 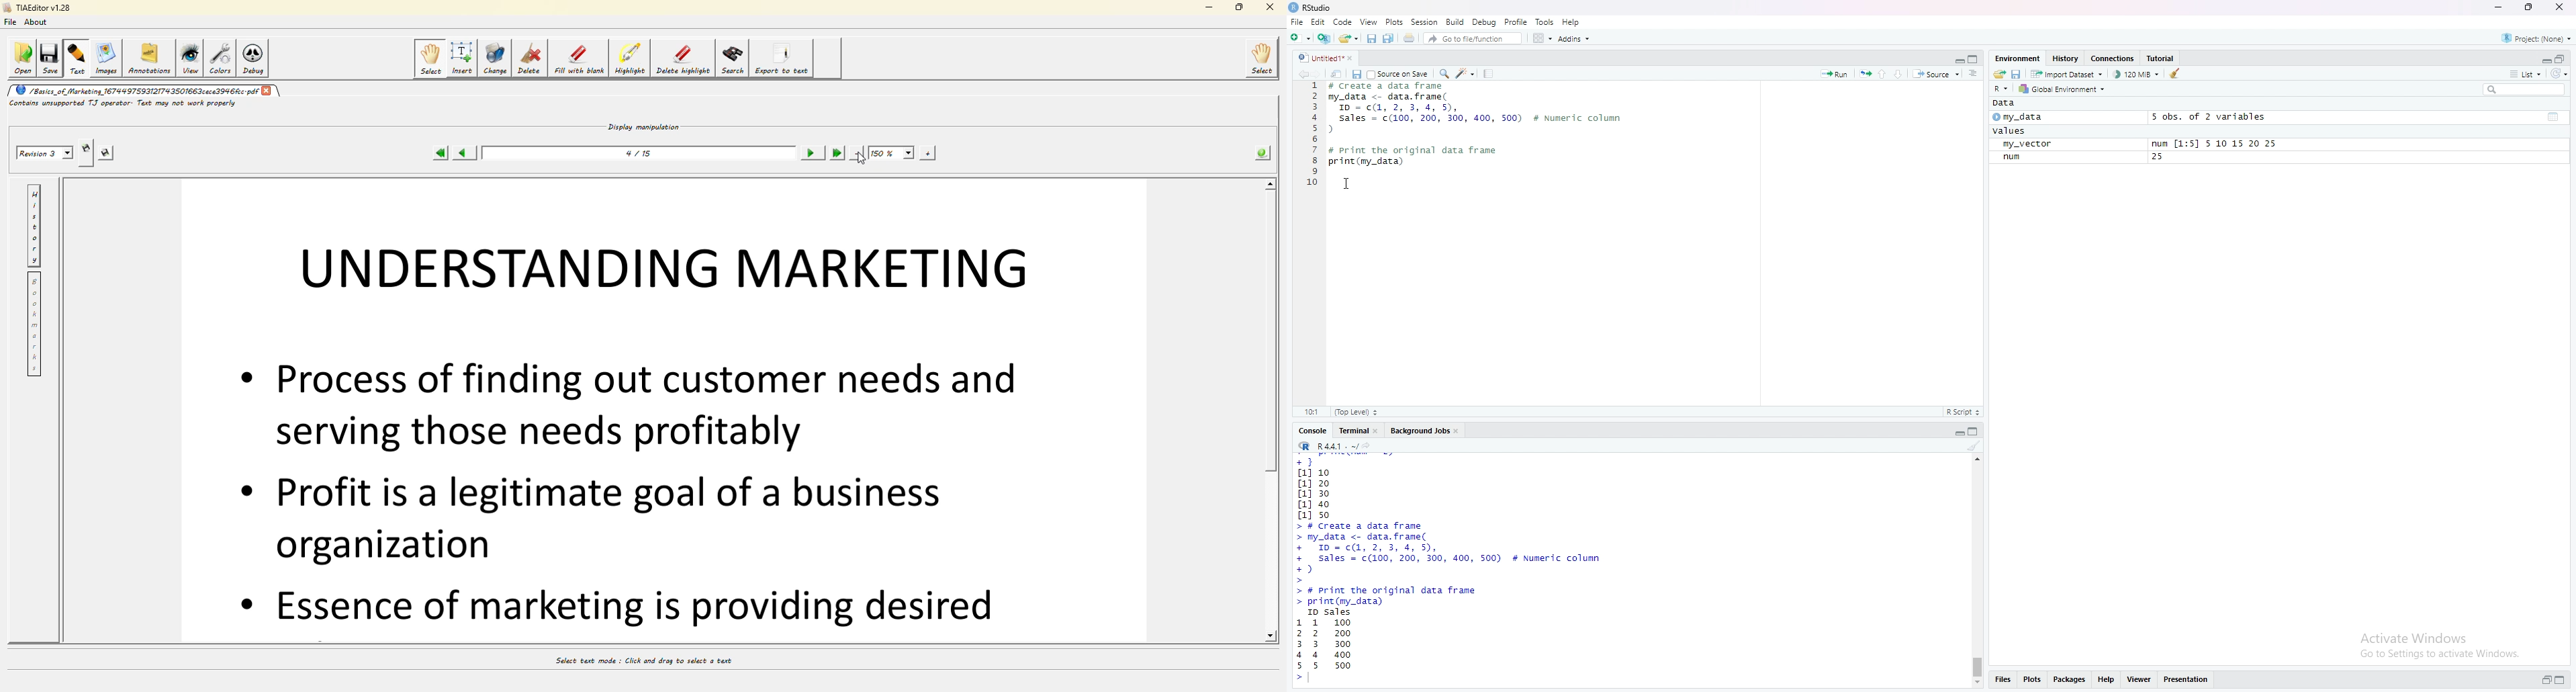 I want to click on minimize, so click(x=2544, y=59).